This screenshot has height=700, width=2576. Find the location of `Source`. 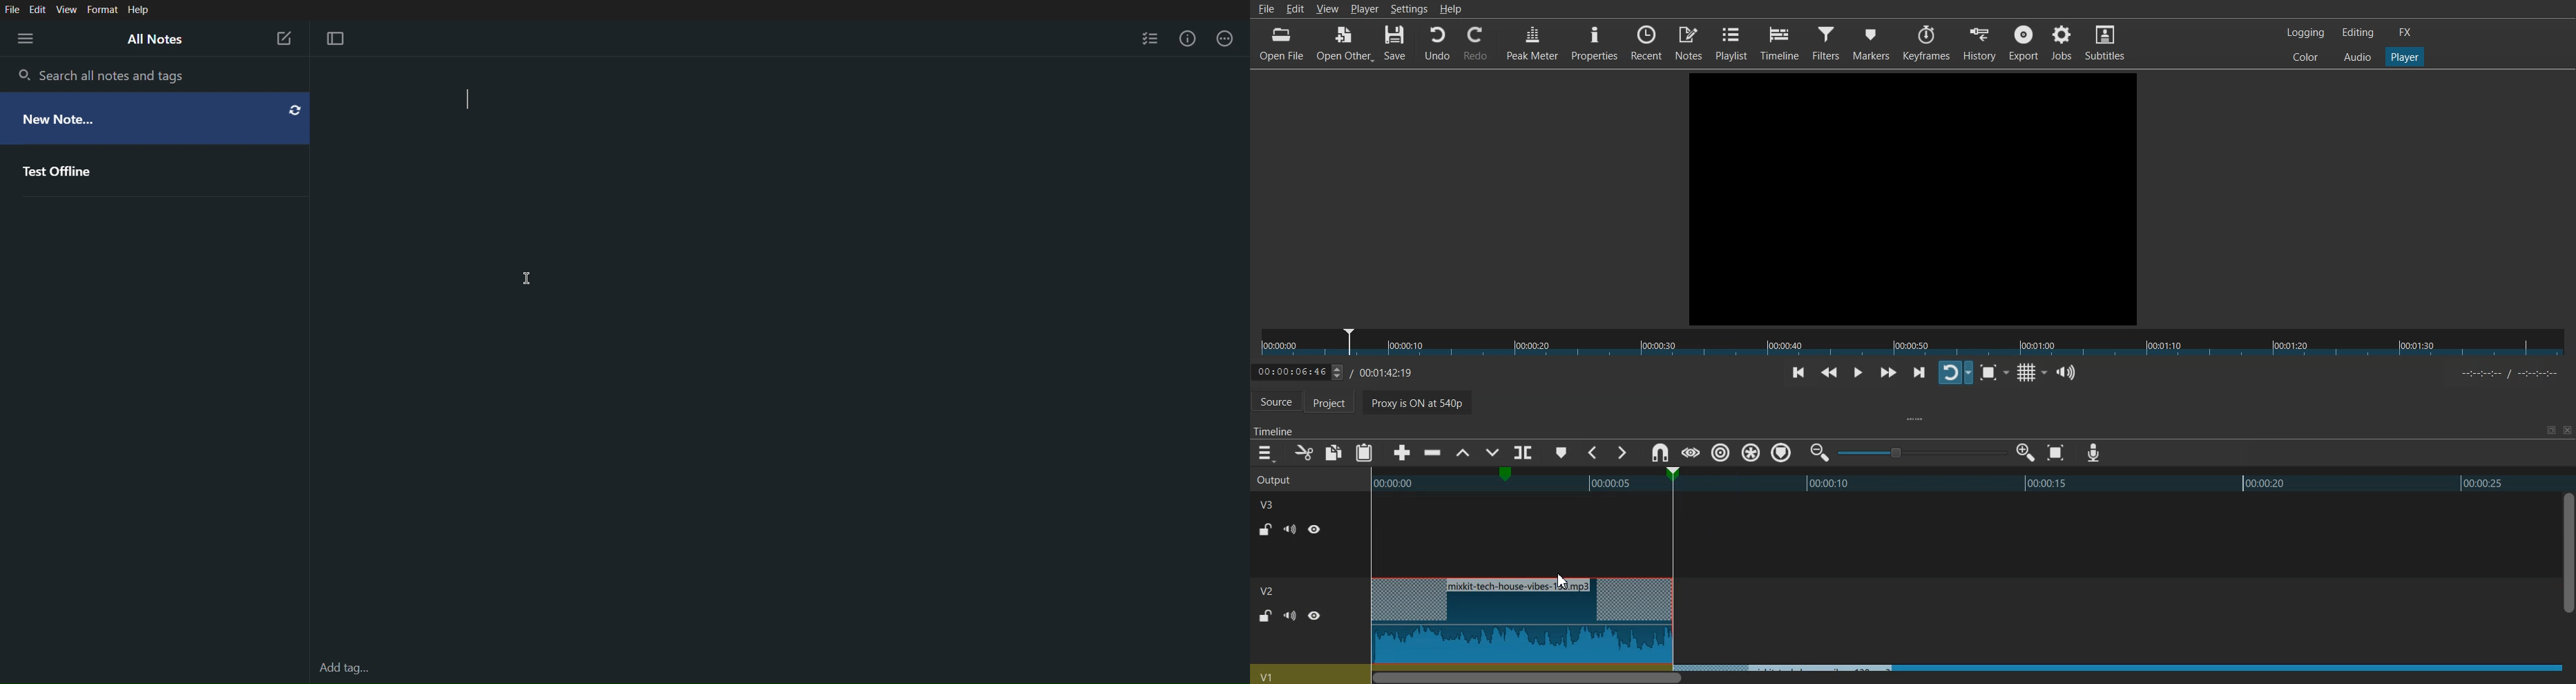

Source is located at coordinates (1276, 403).